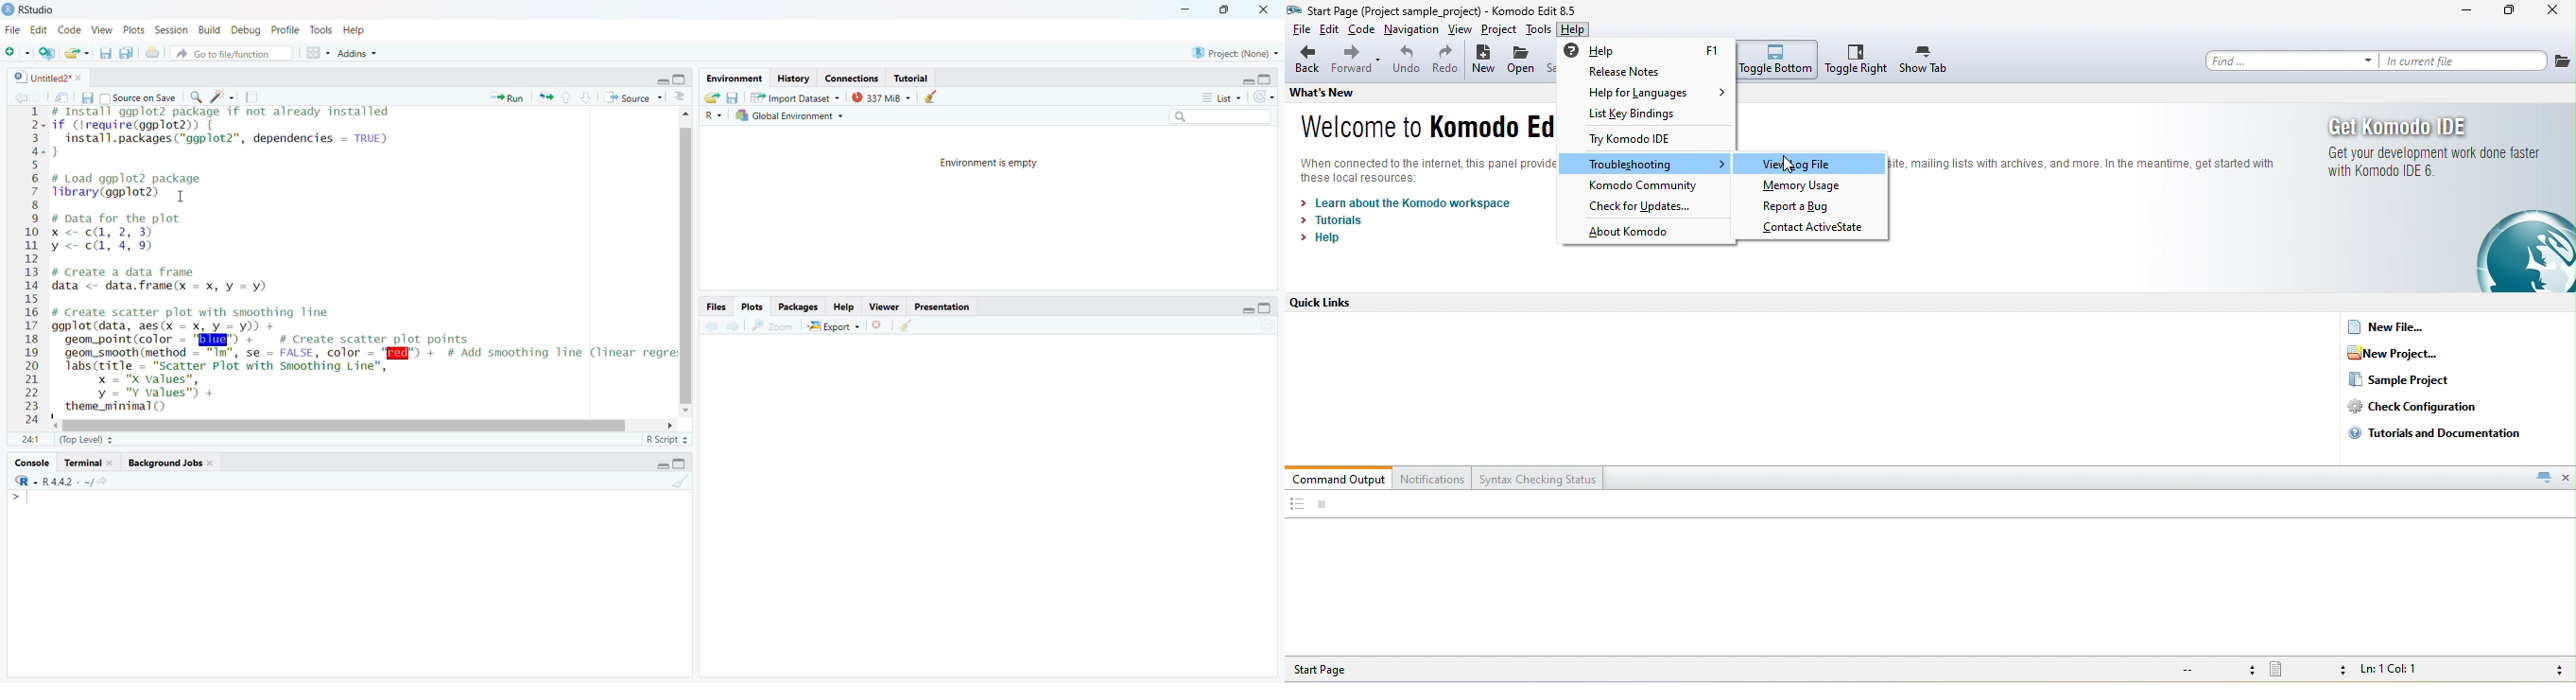  Describe the element at coordinates (711, 326) in the screenshot. I see `go back` at that location.